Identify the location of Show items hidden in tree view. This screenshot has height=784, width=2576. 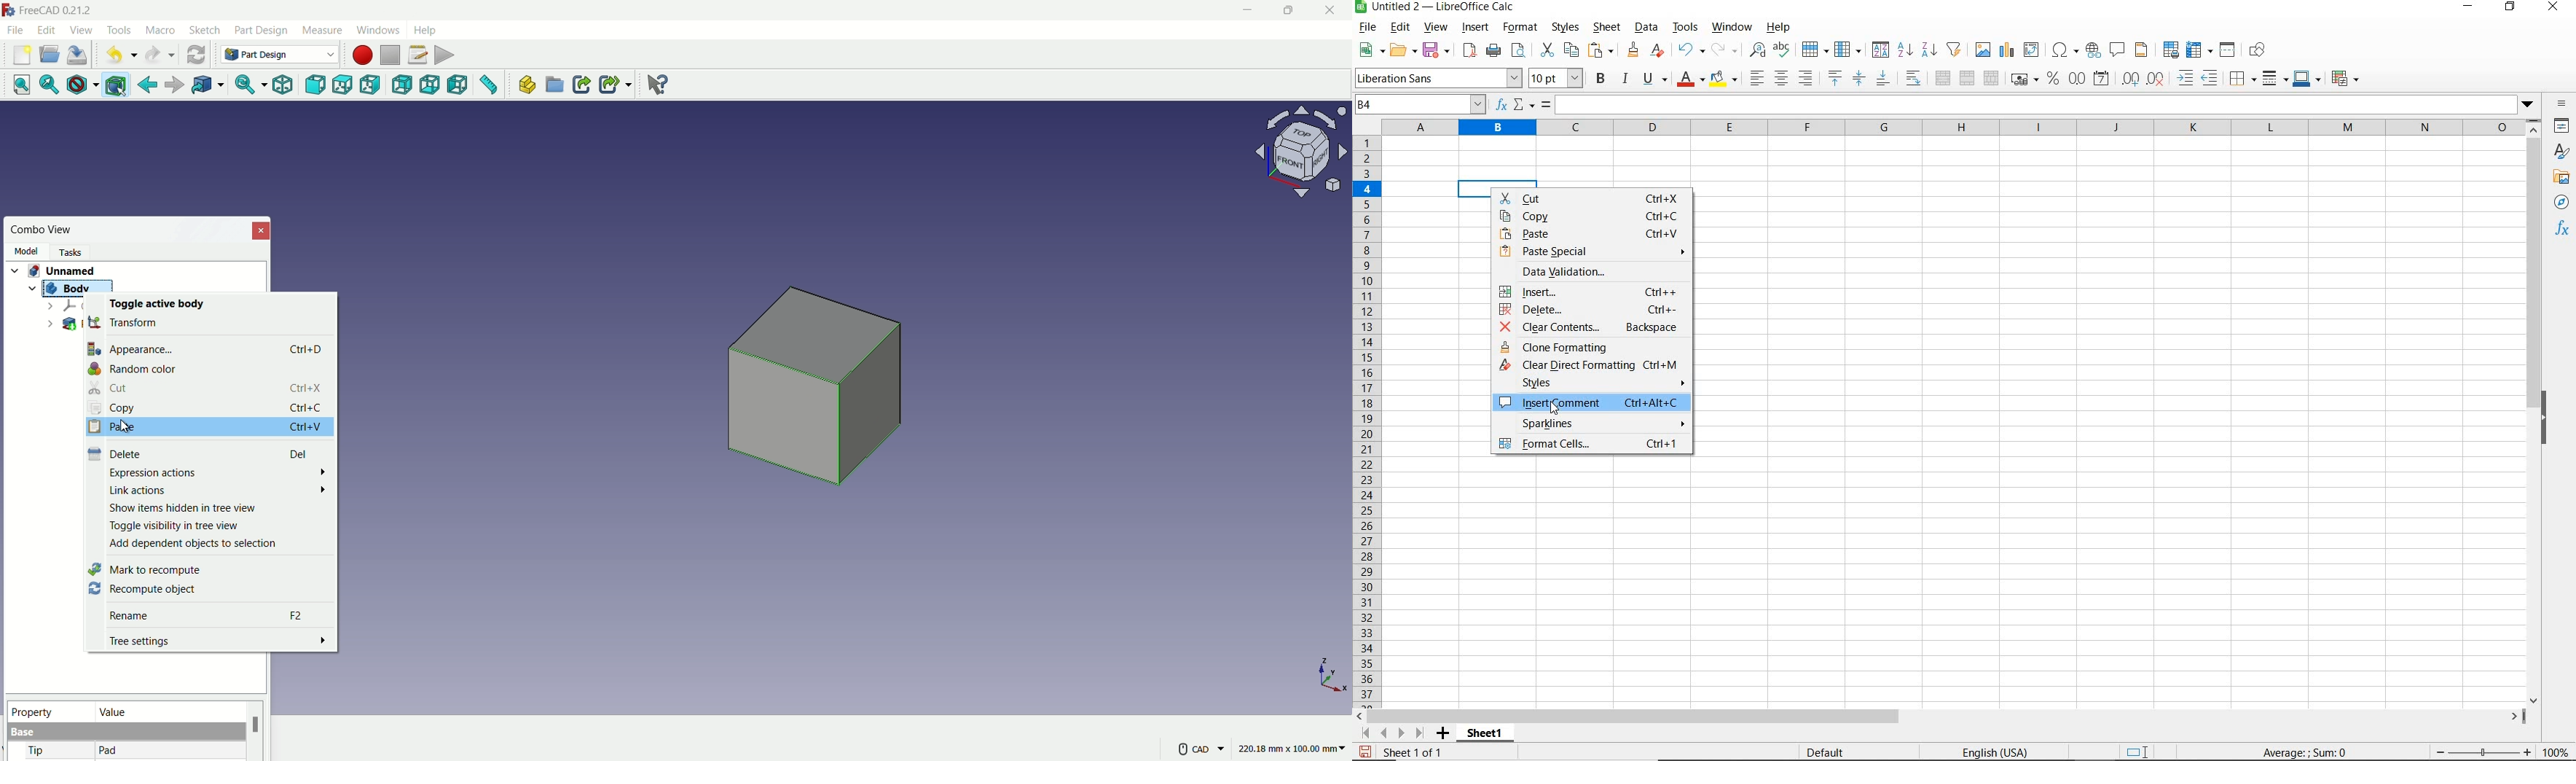
(181, 509).